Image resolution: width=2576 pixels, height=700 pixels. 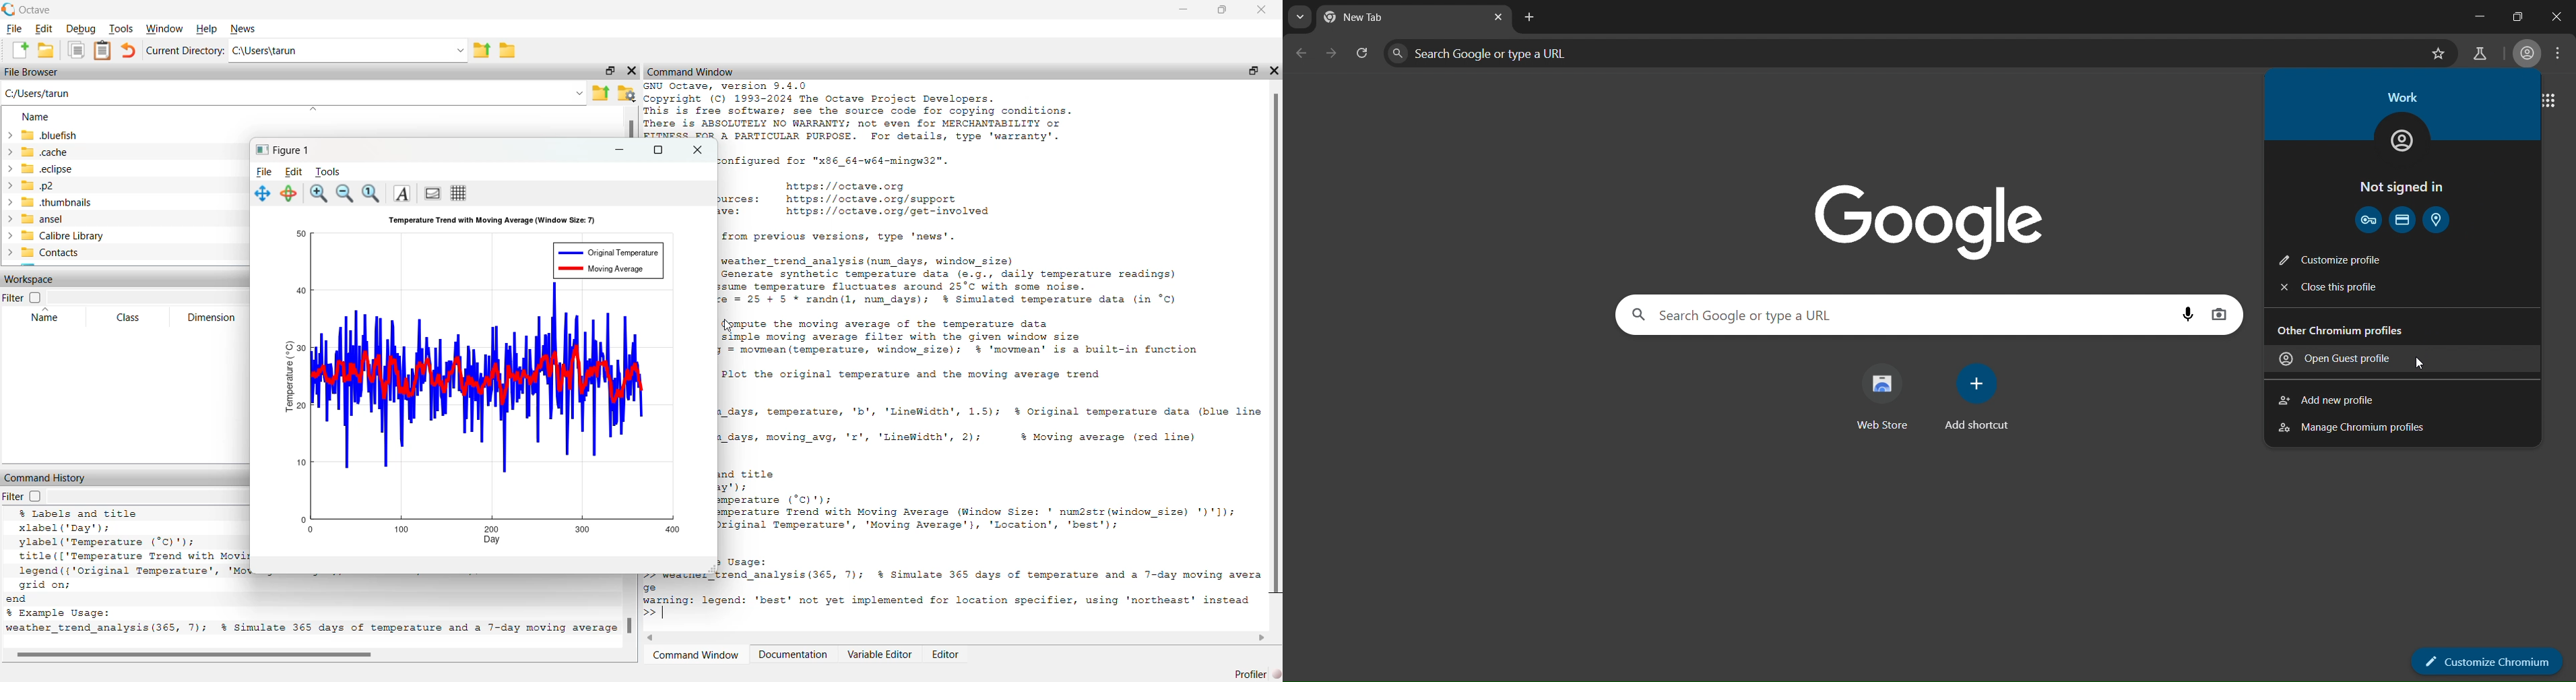 What do you see at coordinates (1255, 70) in the screenshot?
I see `Maximize` at bounding box center [1255, 70].